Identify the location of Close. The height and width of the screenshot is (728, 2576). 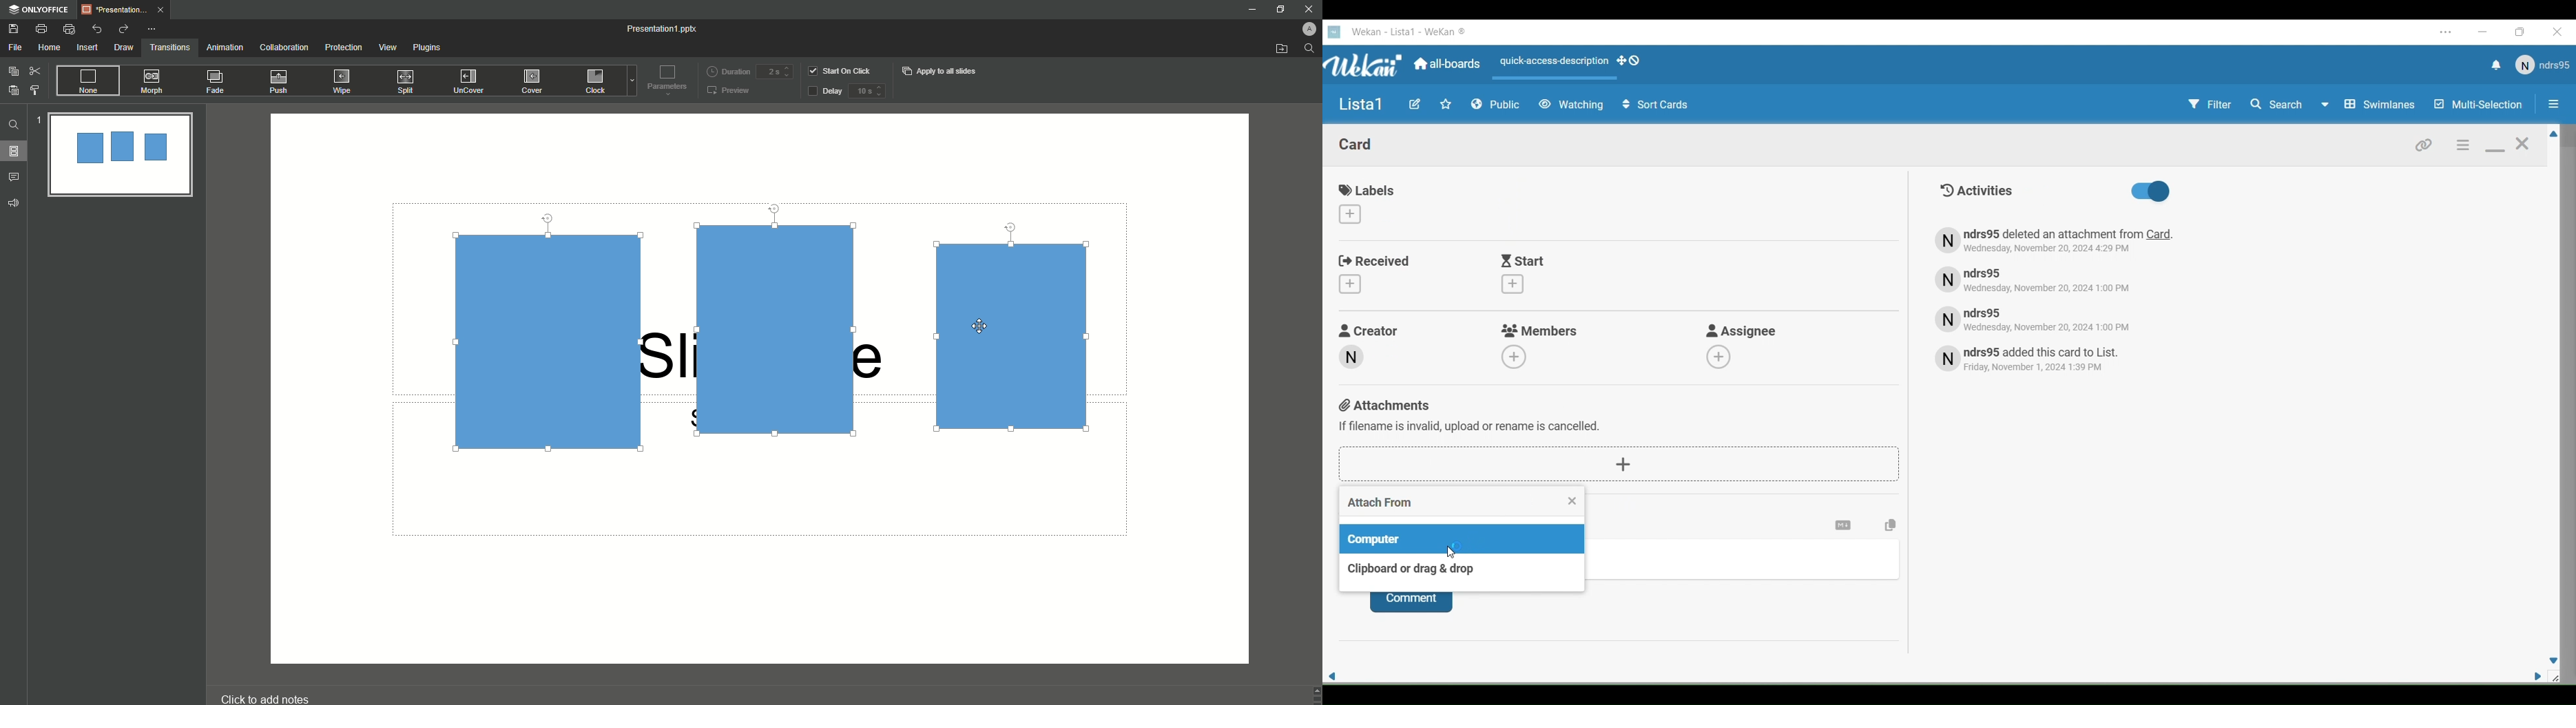
(2561, 33).